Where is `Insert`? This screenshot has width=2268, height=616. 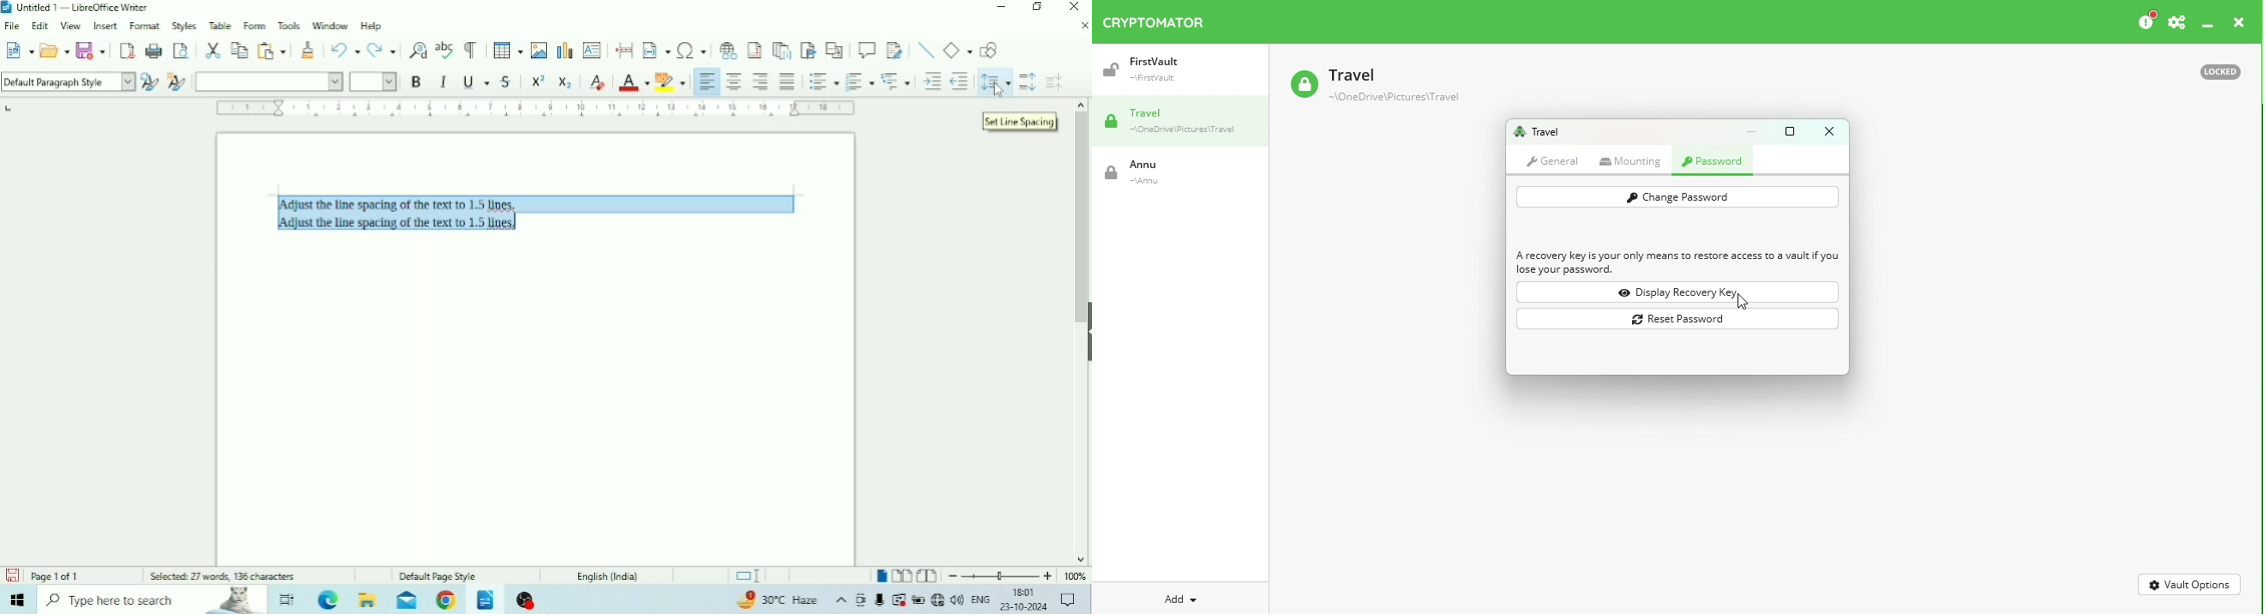
Insert is located at coordinates (105, 24).